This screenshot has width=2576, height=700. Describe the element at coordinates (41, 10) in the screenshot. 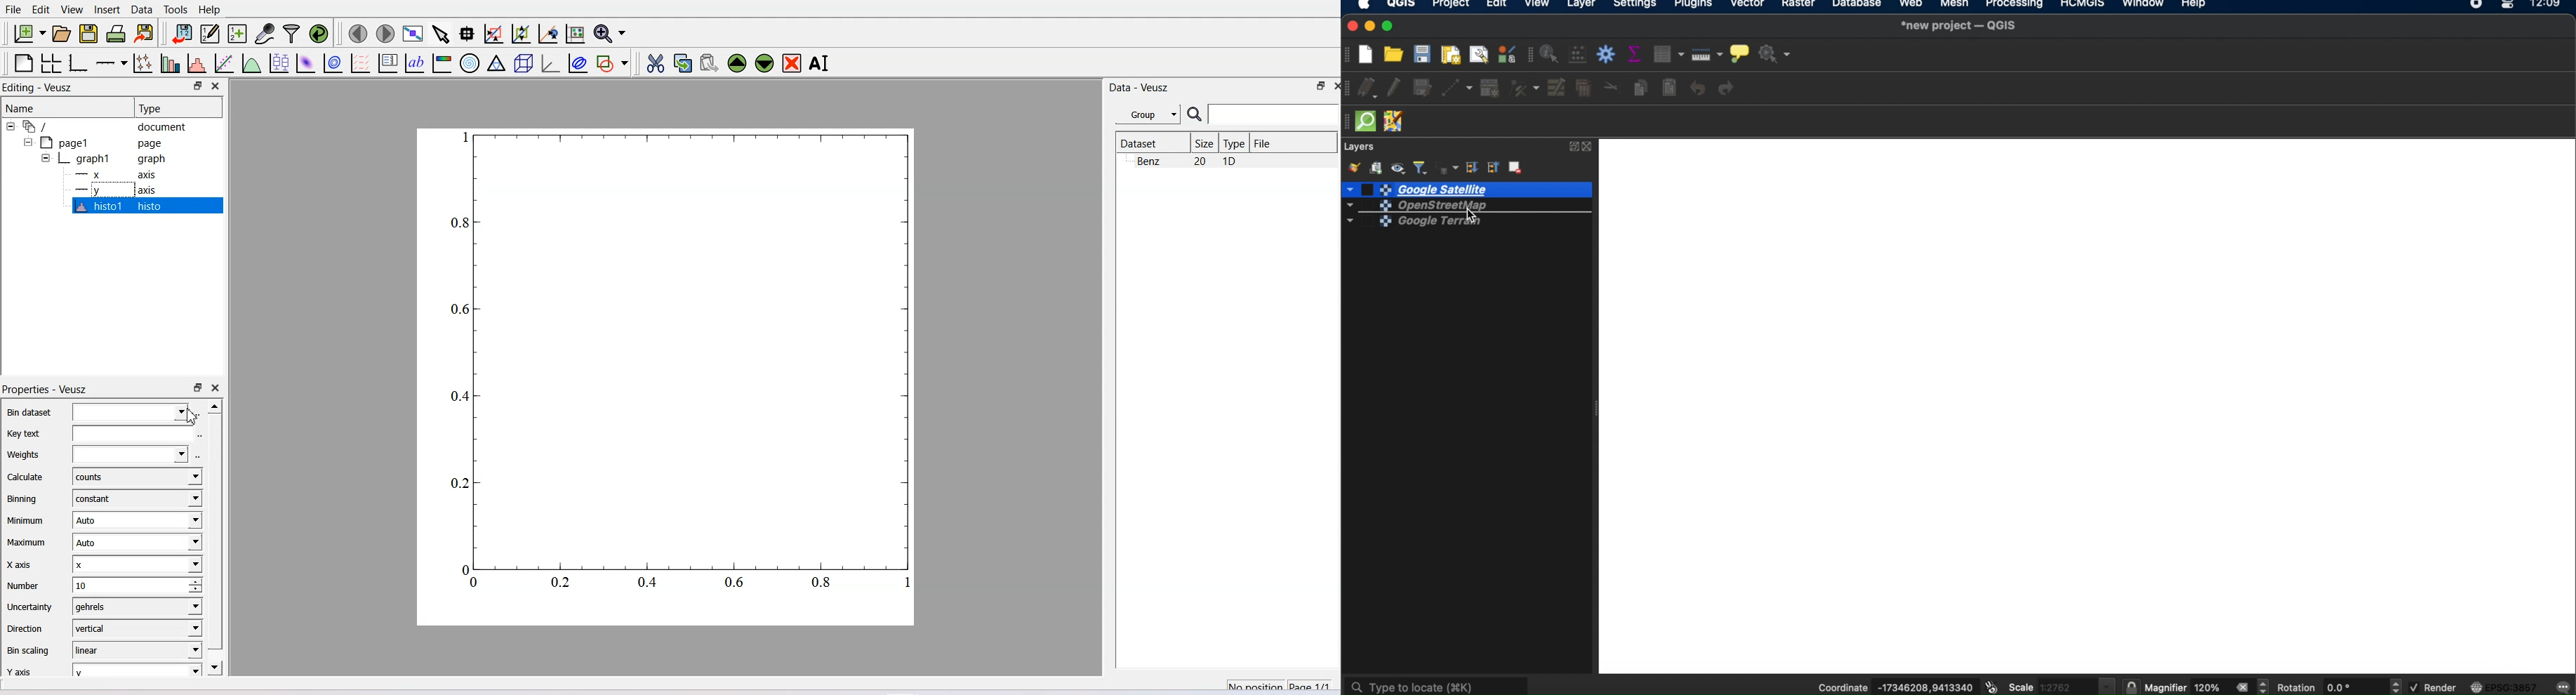

I see `Edit` at that location.